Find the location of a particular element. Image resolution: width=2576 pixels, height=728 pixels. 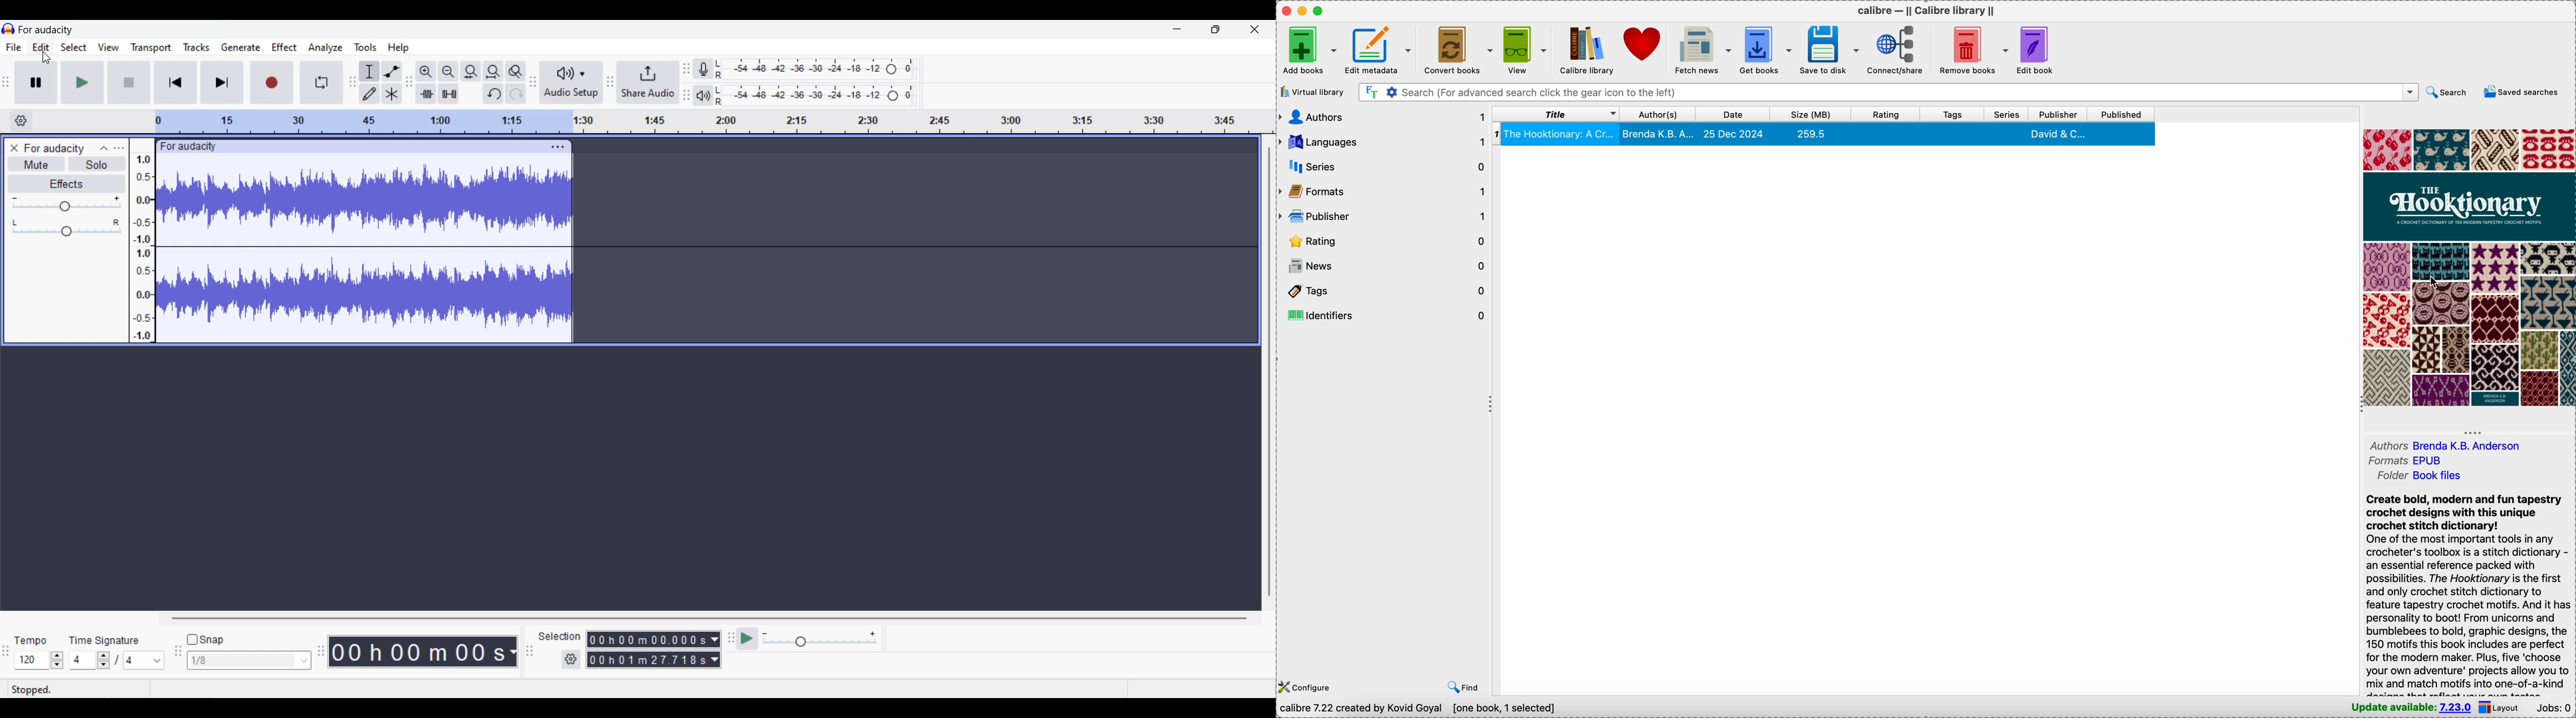

rating is located at coordinates (1384, 240).